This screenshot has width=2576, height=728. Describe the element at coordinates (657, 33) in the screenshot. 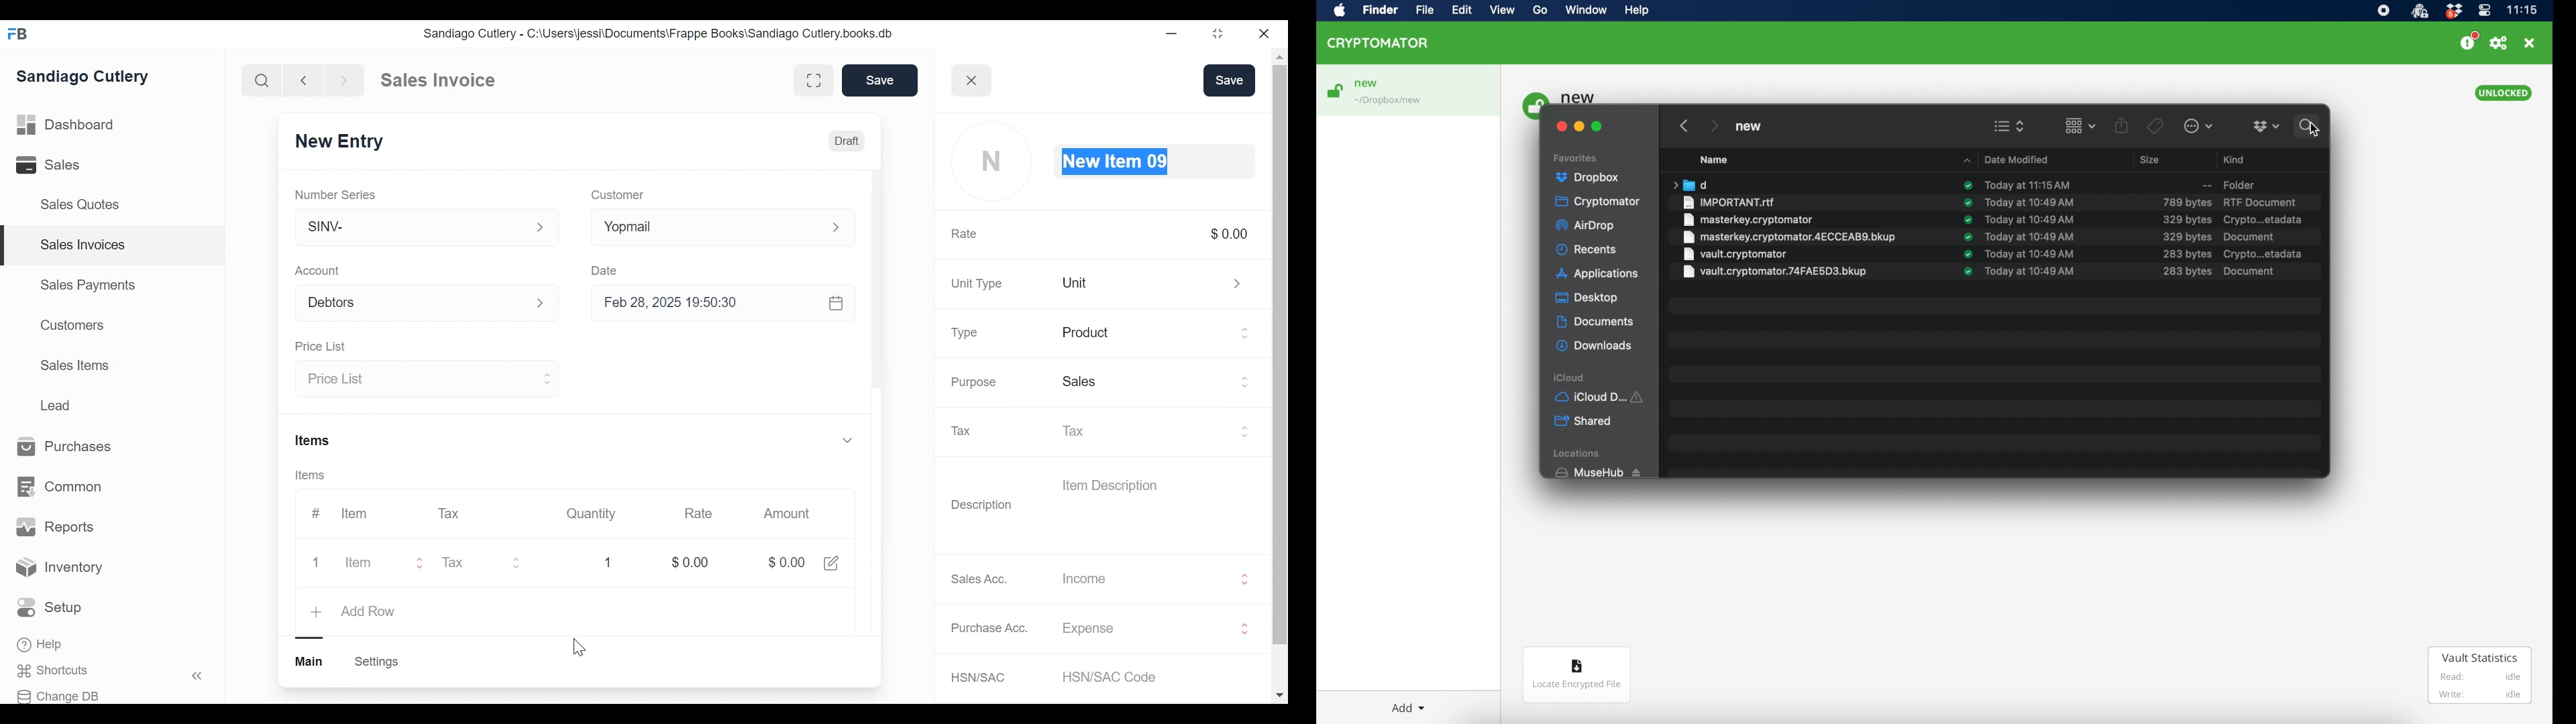

I see `Sandiago Cutlery - C:\Users\jessi\Documents\Frappe Books\Sandiago Cutlery.books.db` at that location.